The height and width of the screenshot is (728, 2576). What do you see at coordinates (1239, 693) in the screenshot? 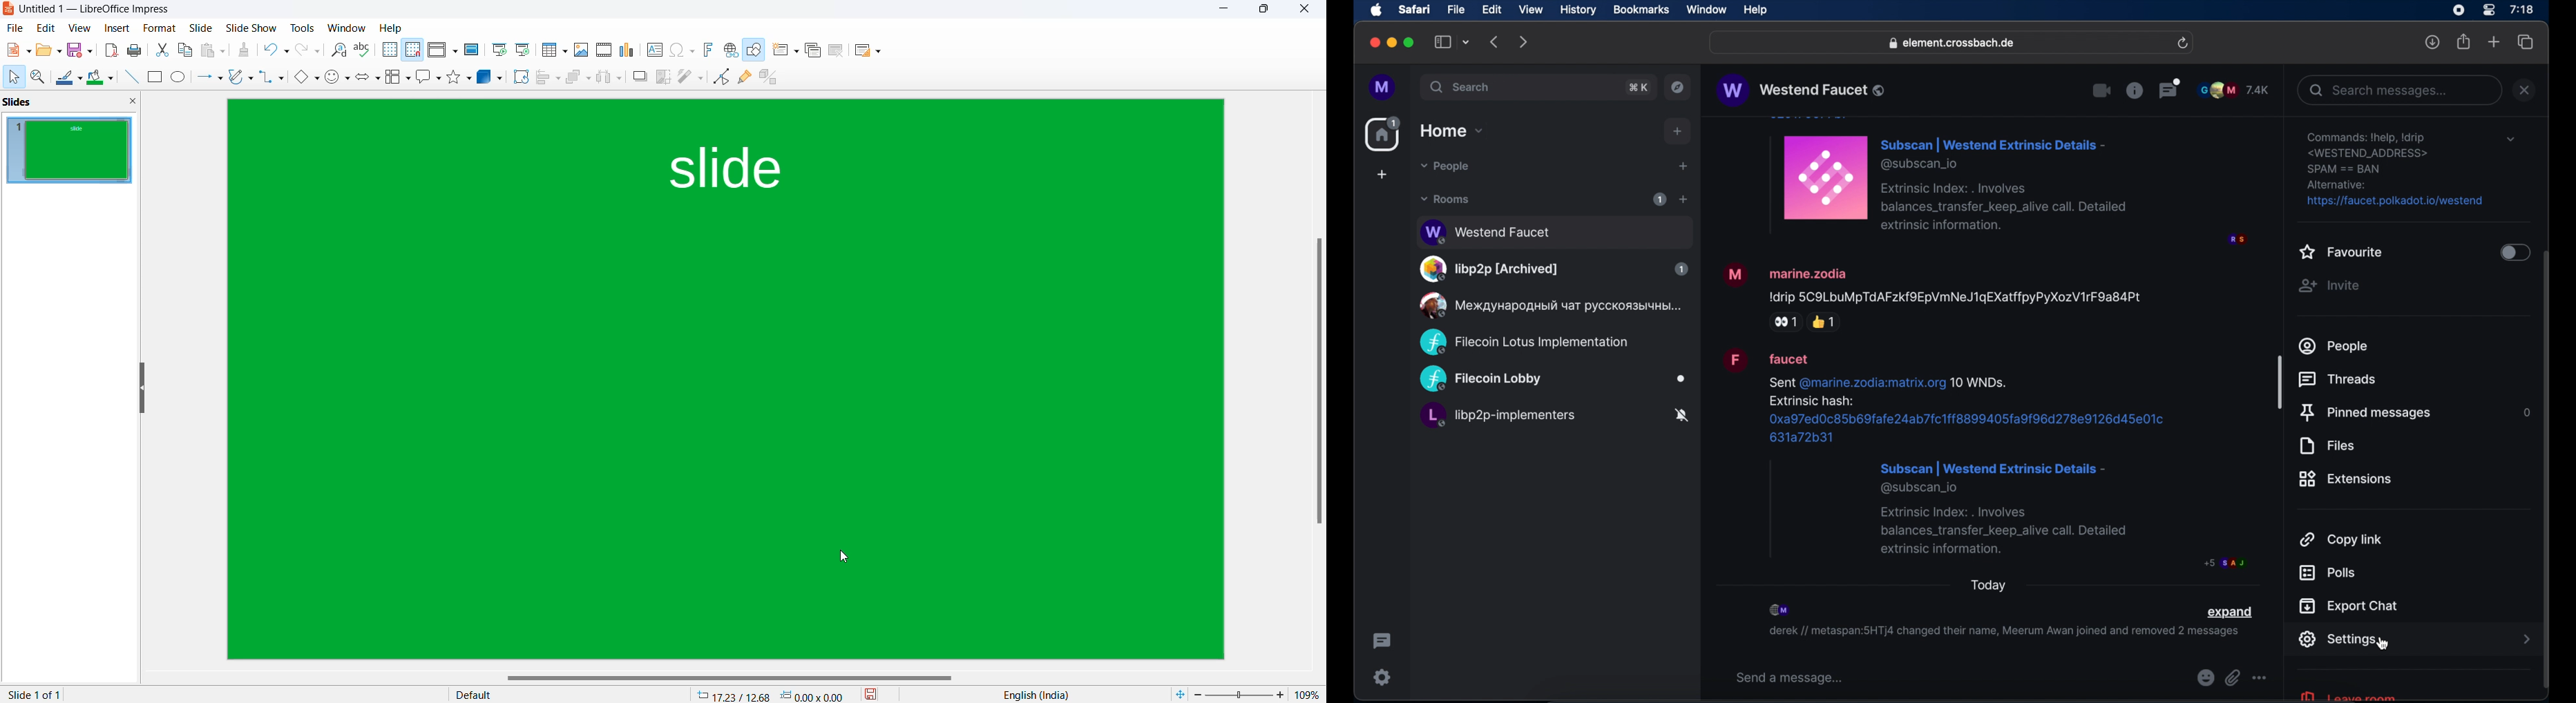
I see `zoom slider` at bounding box center [1239, 693].